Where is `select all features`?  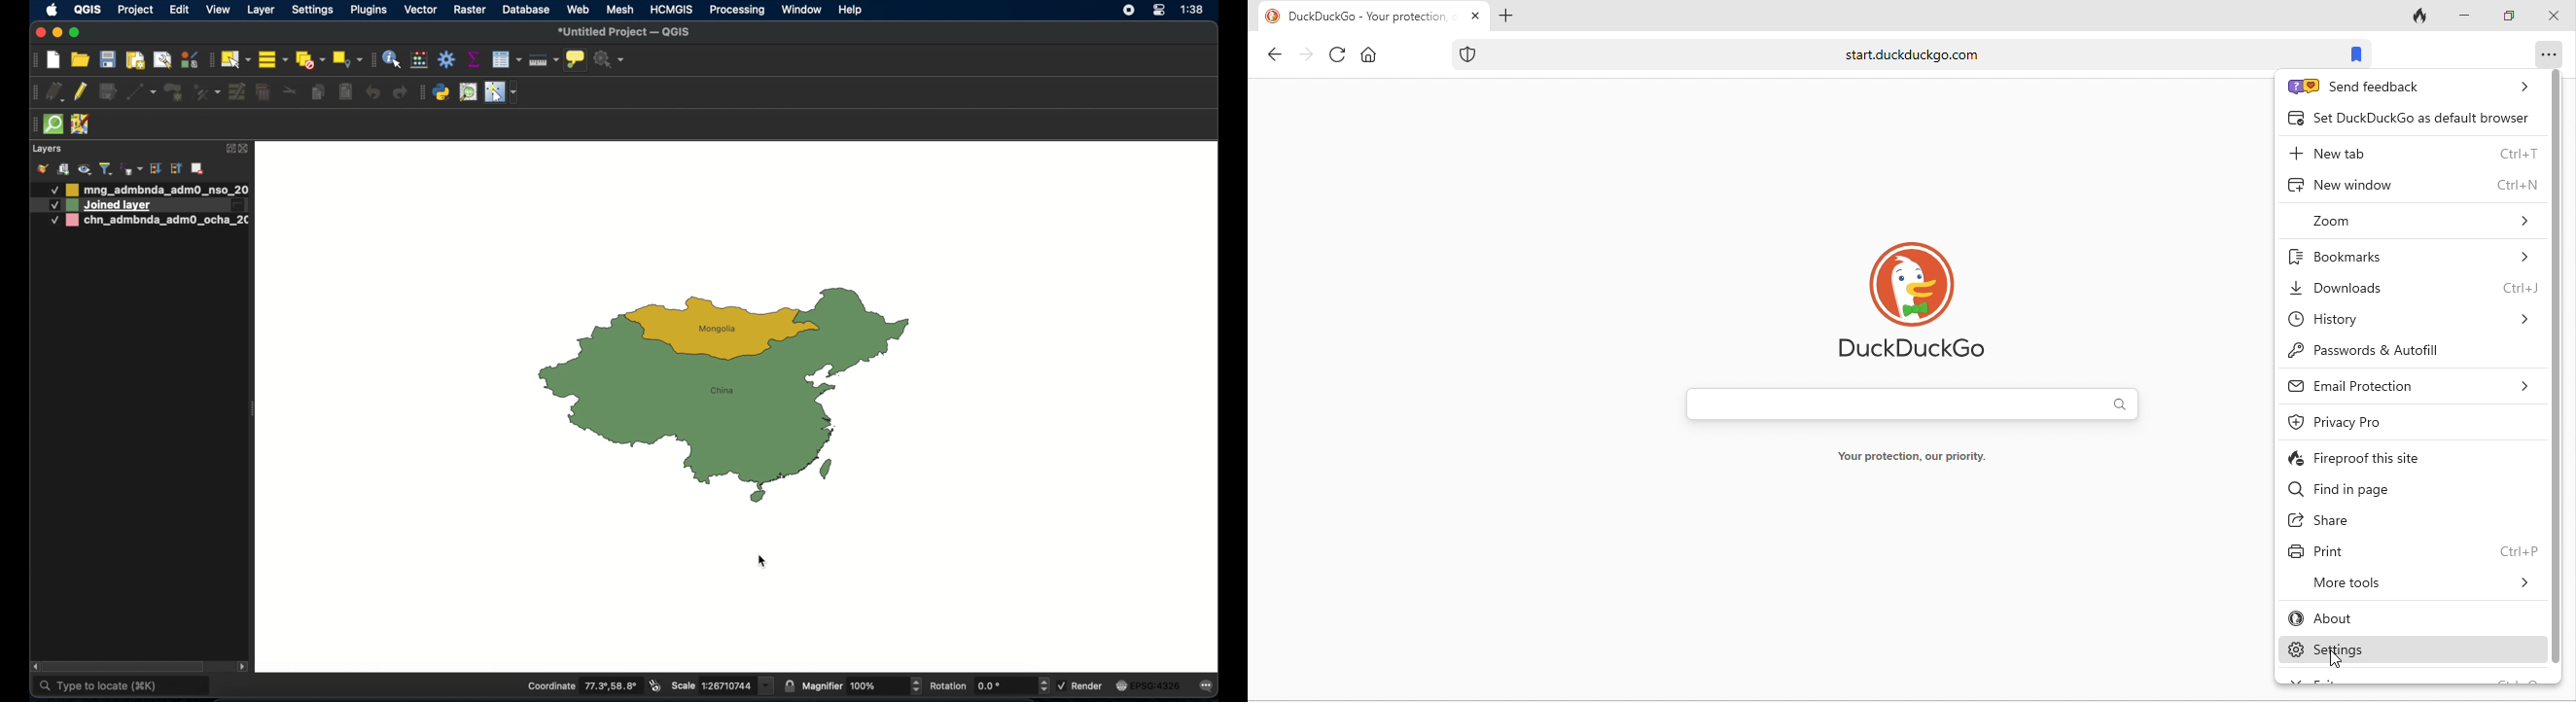
select all features is located at coordinates (273, 59).